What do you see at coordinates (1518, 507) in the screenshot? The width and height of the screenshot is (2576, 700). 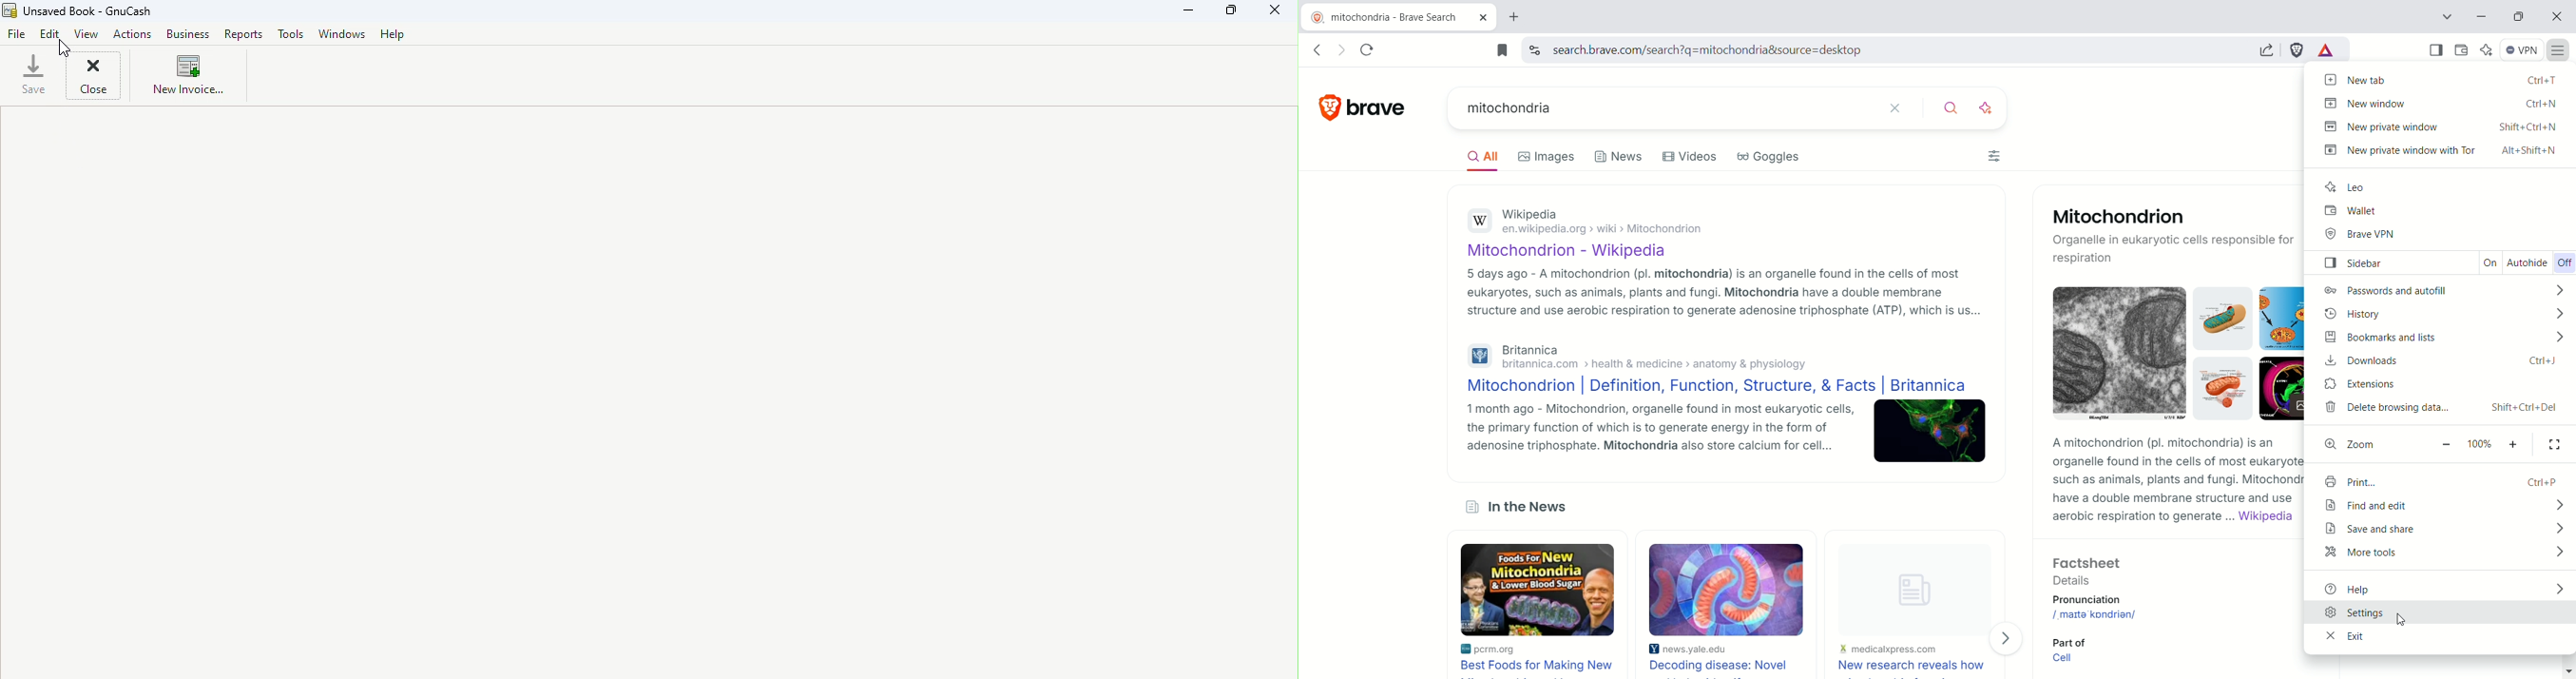 I see `In the News` at bounding box center [1518, 507].